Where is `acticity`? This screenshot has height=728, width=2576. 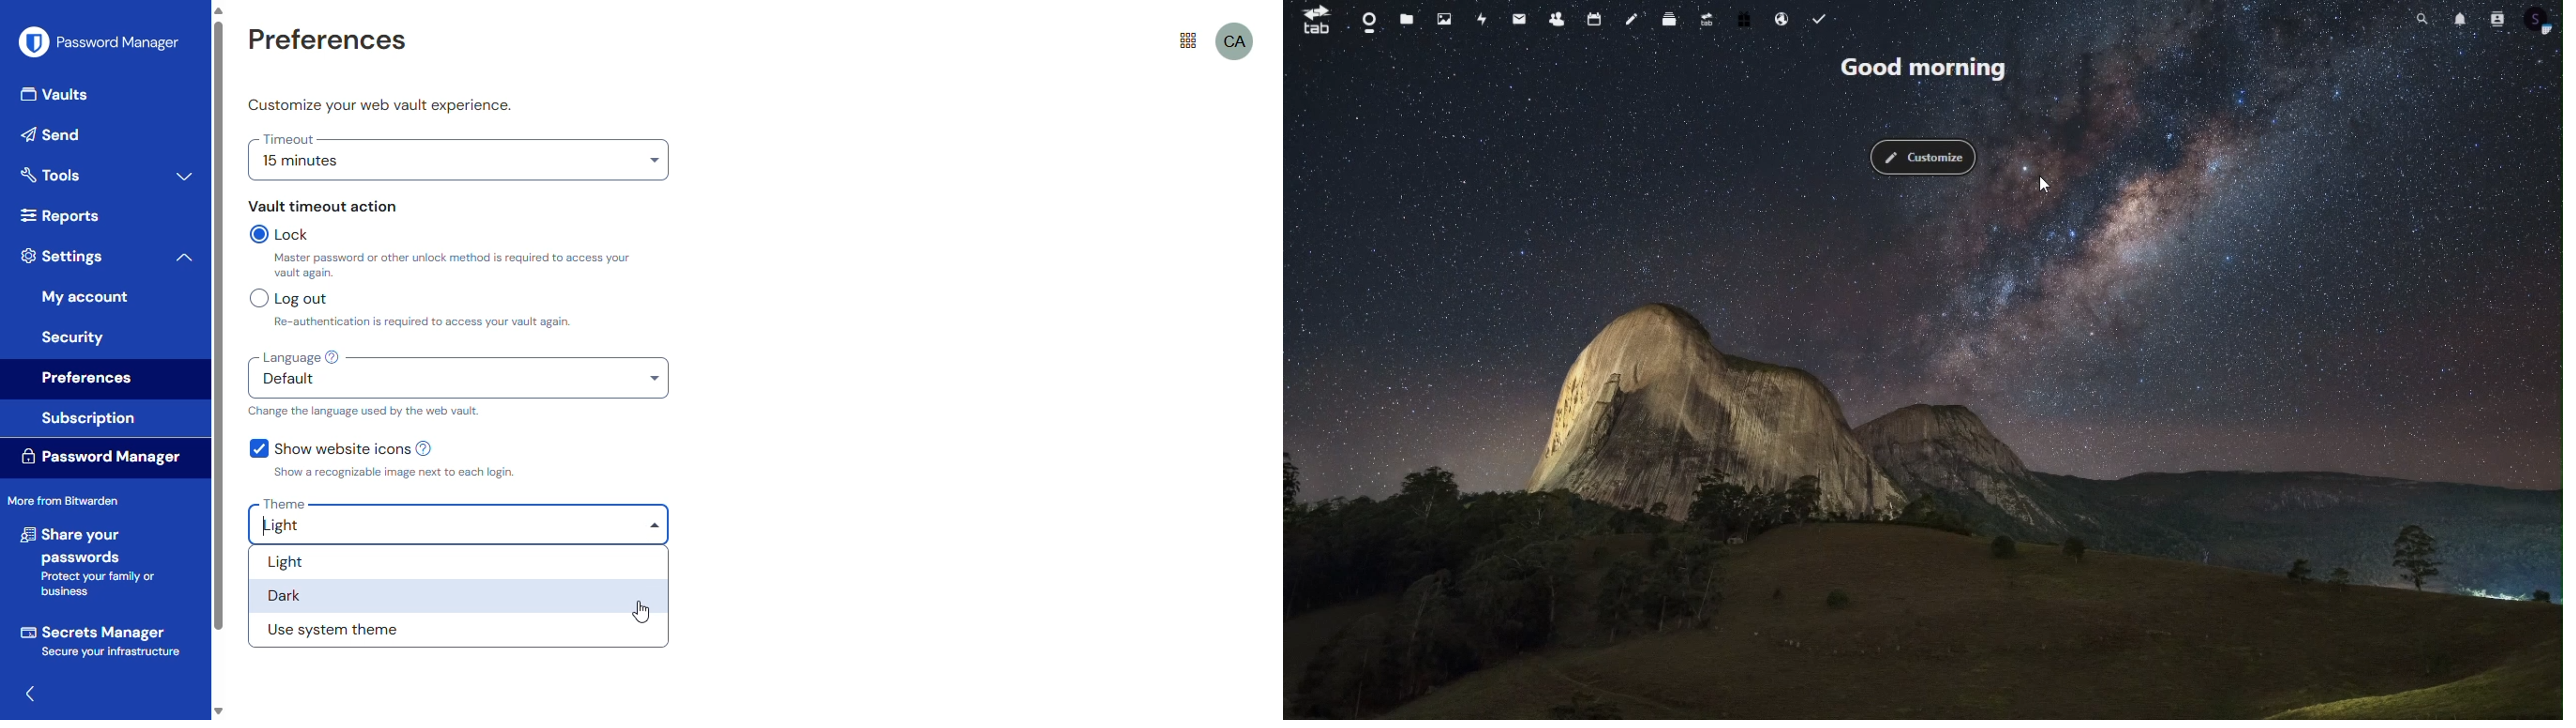 acticity is located at coordinates (1484, 21).